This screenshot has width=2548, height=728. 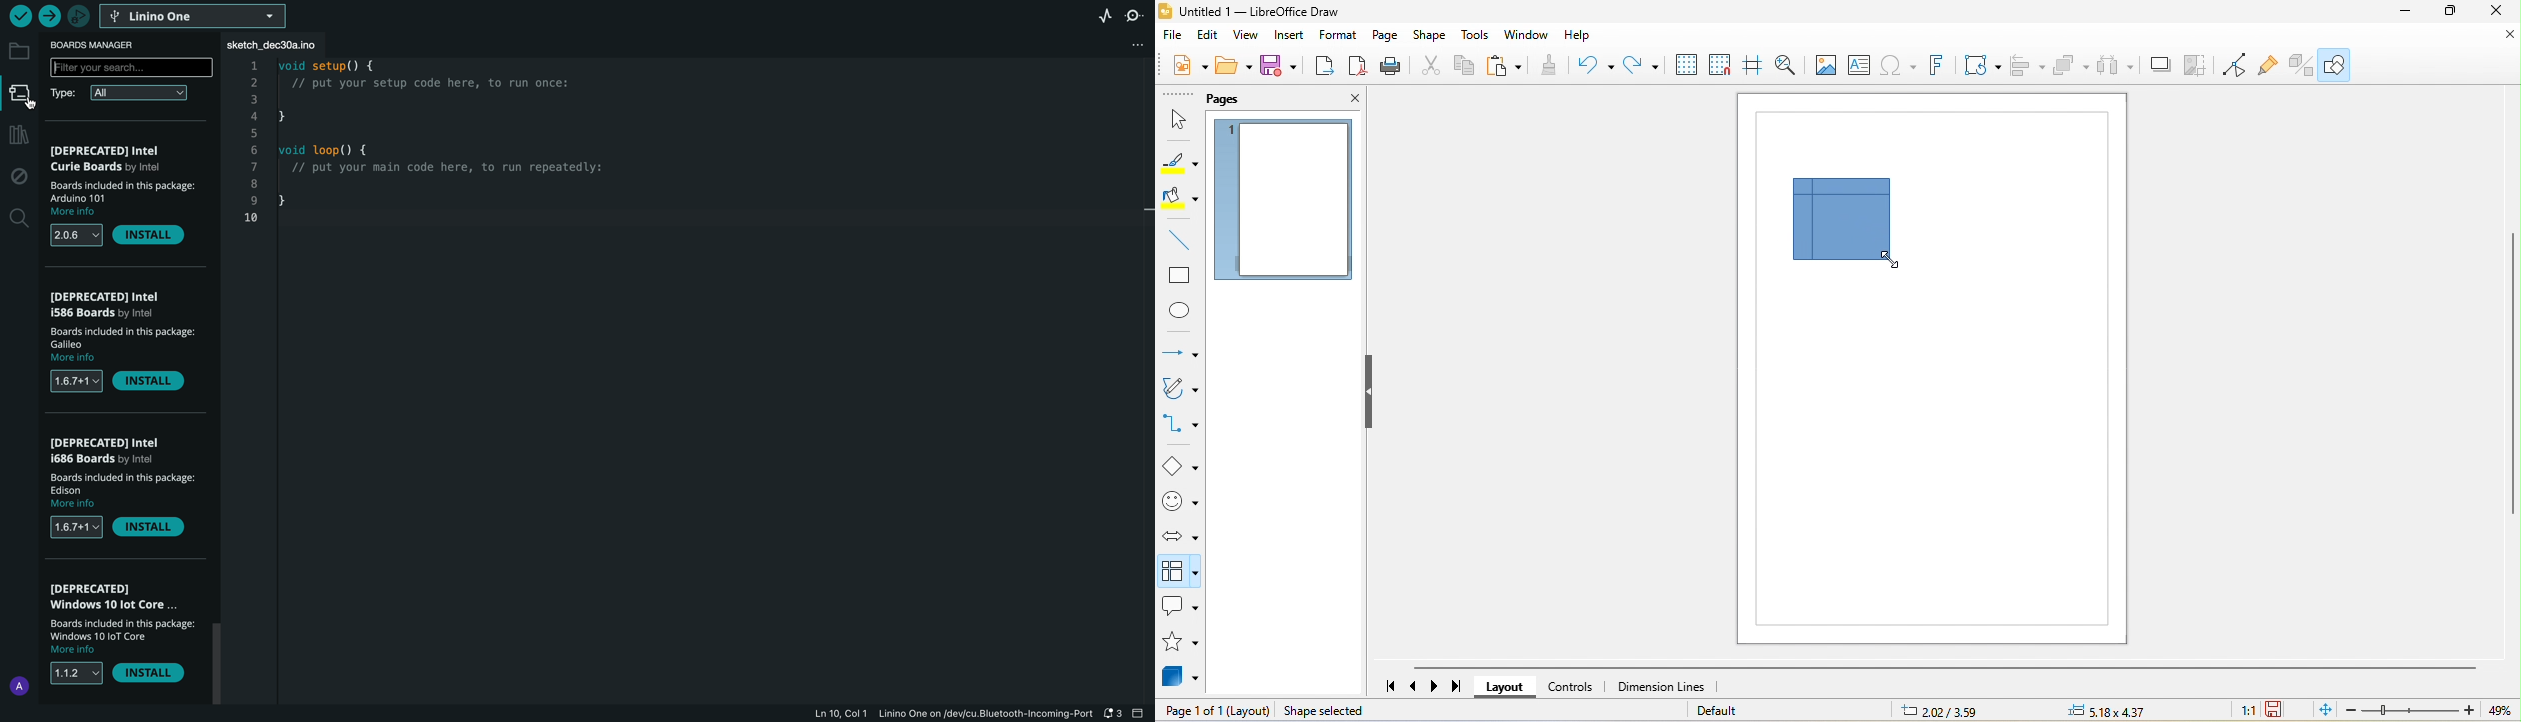 What do you see at coordinates (73, 381) in the screenshot?
I see `versions` at bounding box center [73, 381].